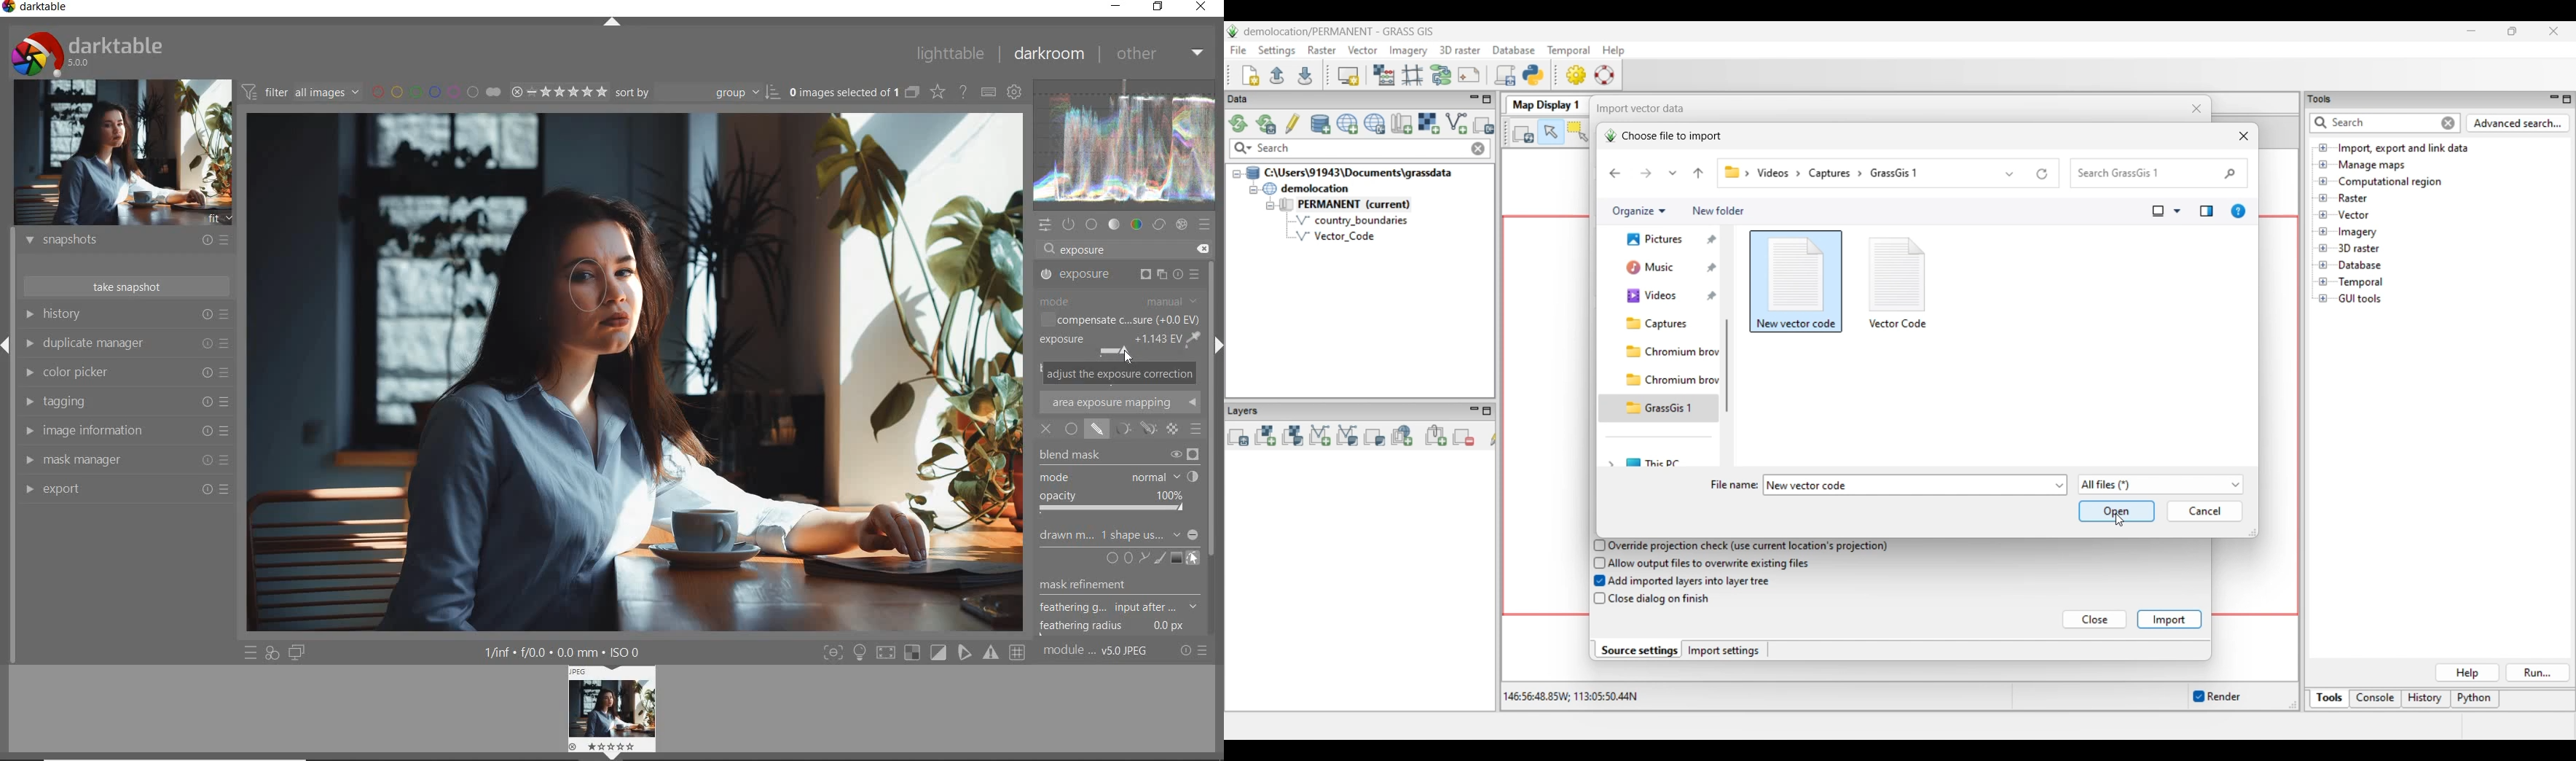 This screenshot has width=2576, height=784. What do you see at coordinates (128, 429) in the screenshot?
I see `image information` at bounding box center [128, 429].